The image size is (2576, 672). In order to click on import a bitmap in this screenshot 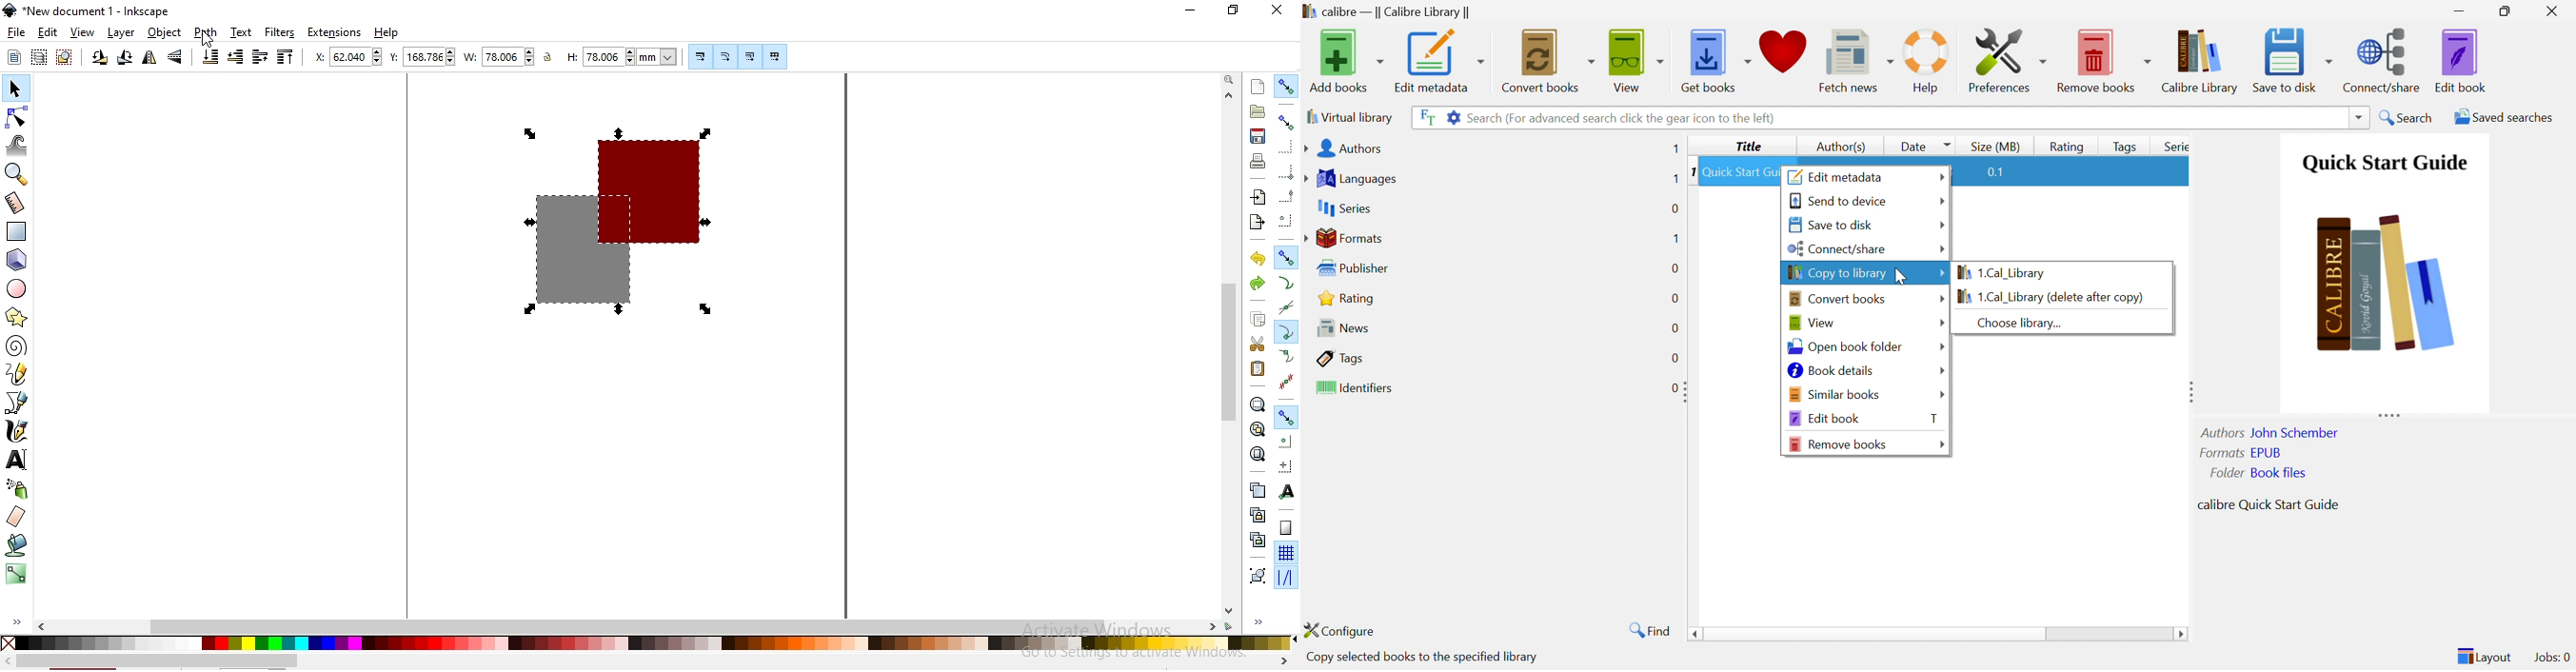, I will do `click(1257, 198)`.